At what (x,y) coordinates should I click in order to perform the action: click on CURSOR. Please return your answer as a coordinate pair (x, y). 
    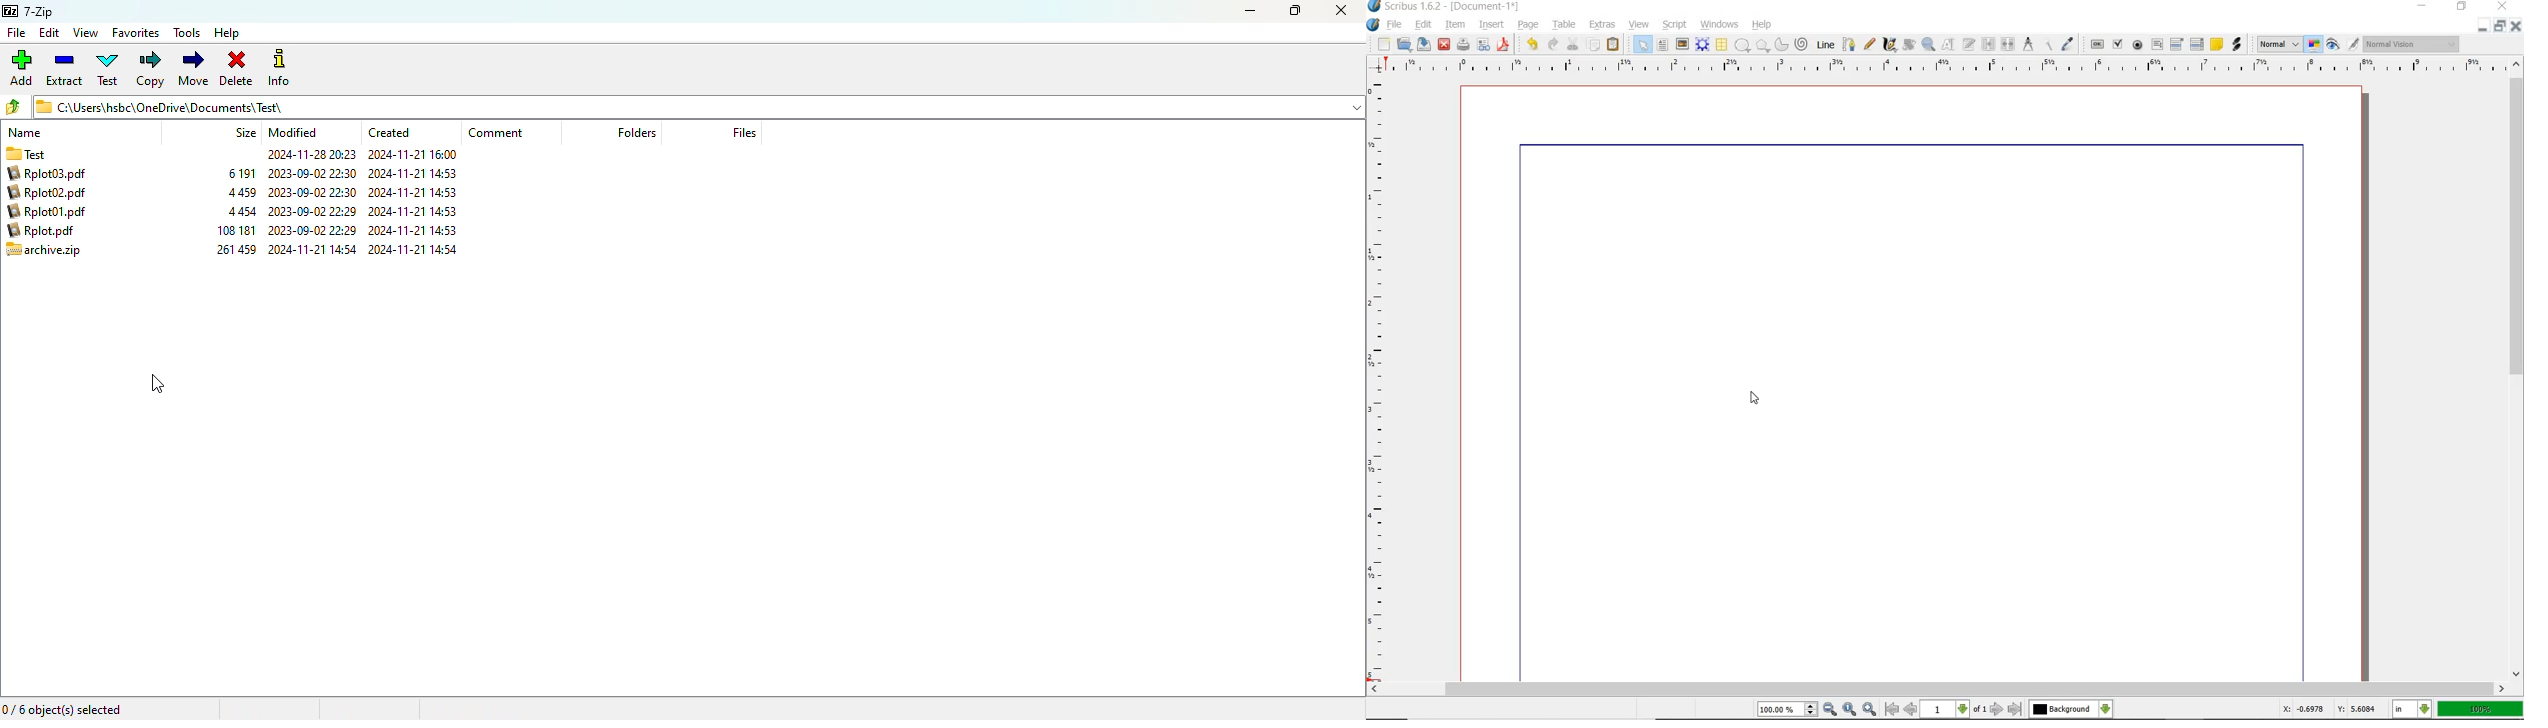
    Looking at the image, I should click on (1756, 398).